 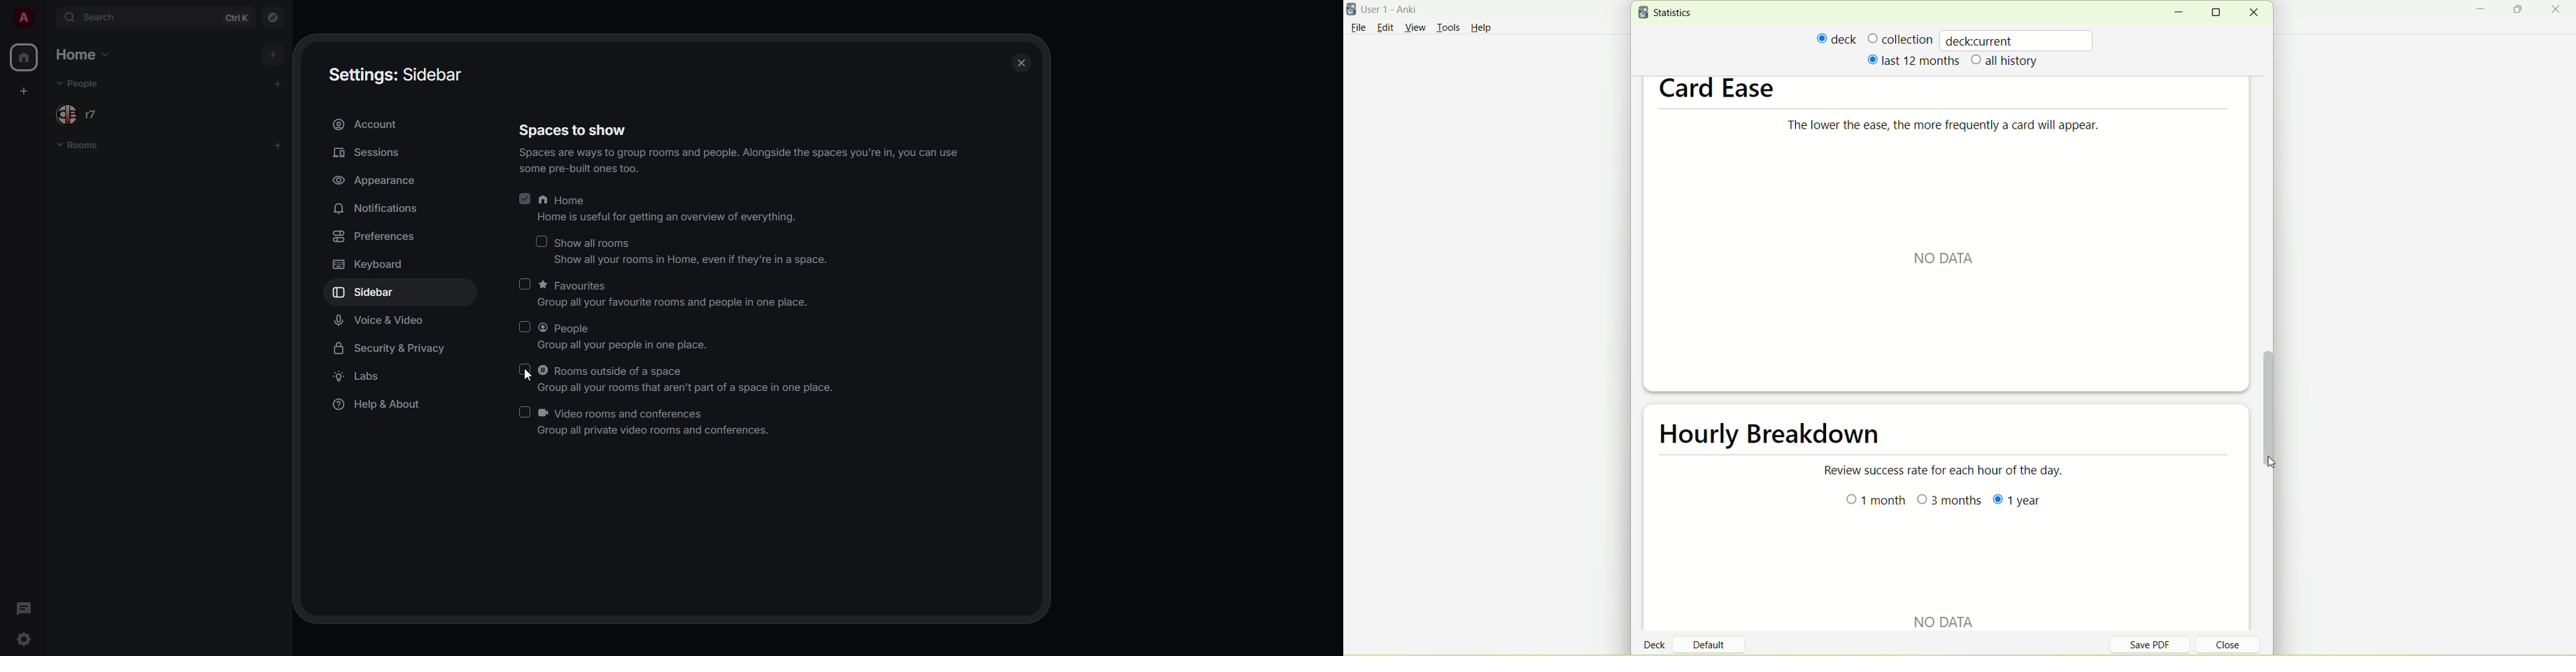 What do you see at coordinates (2178, 13) in the screenshot?
I see `minimize` at bounding box center [2178, 13].